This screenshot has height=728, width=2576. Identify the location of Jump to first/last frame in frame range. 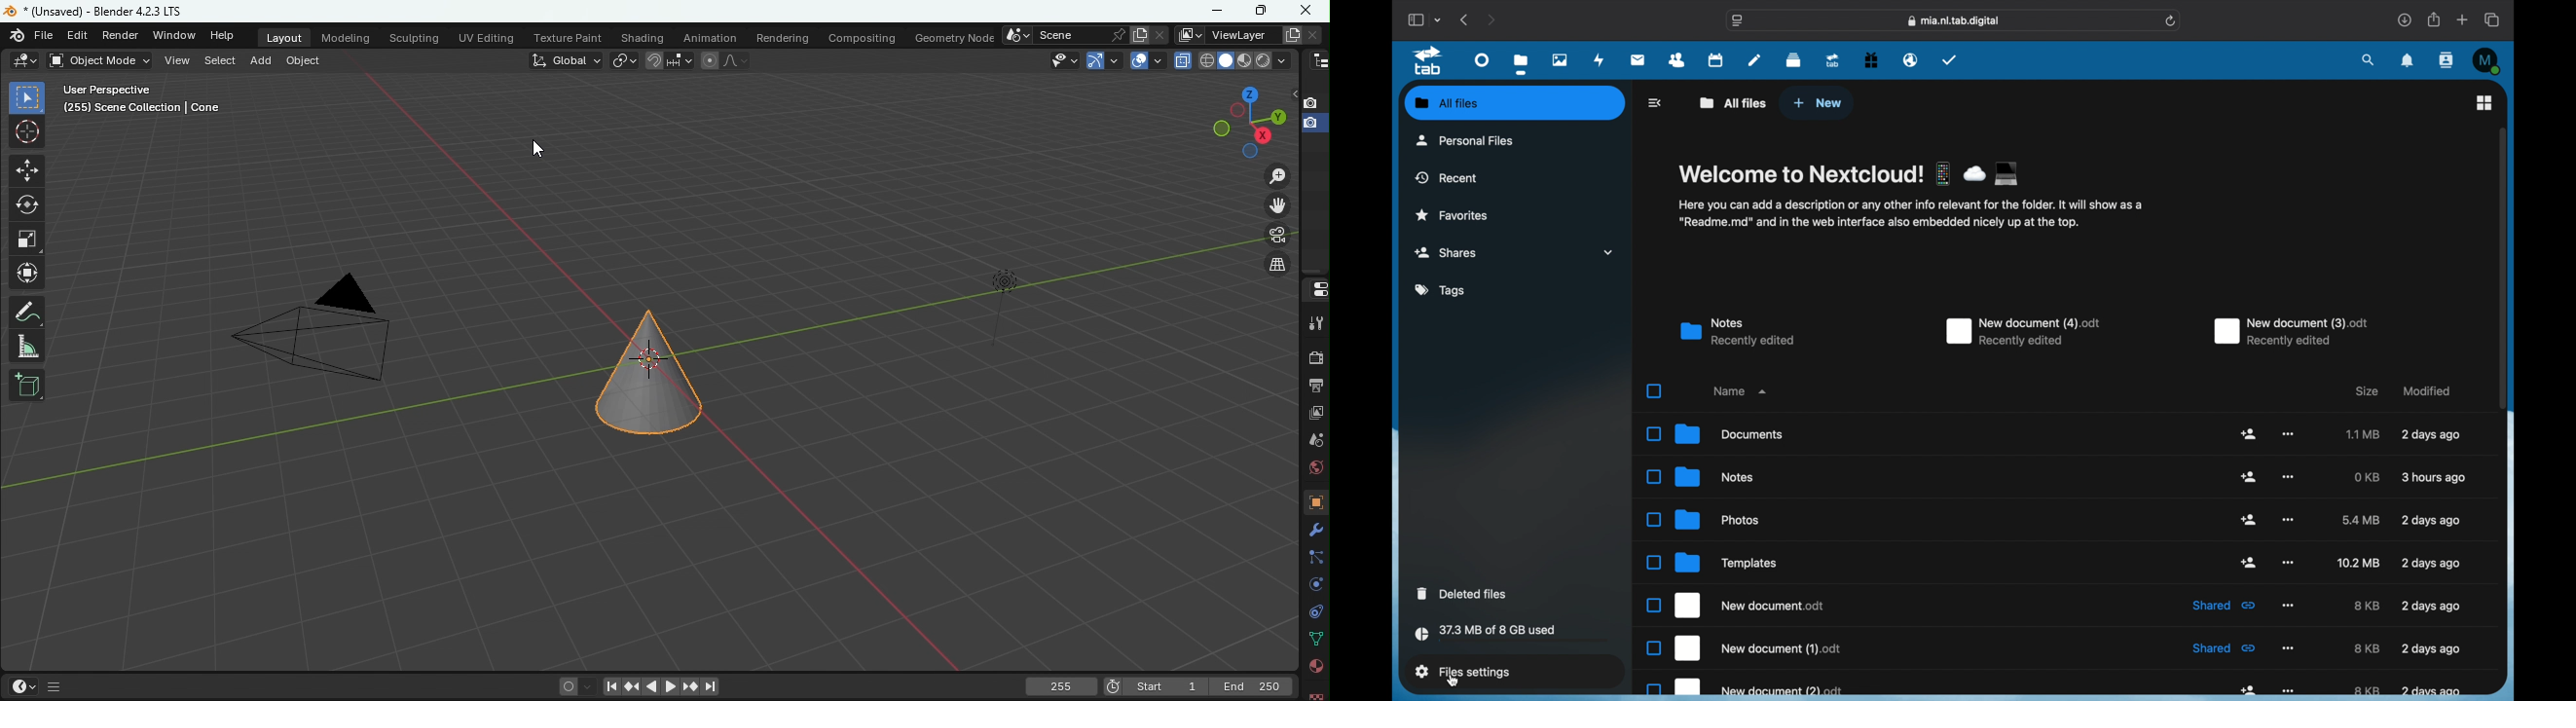
(712, 687).